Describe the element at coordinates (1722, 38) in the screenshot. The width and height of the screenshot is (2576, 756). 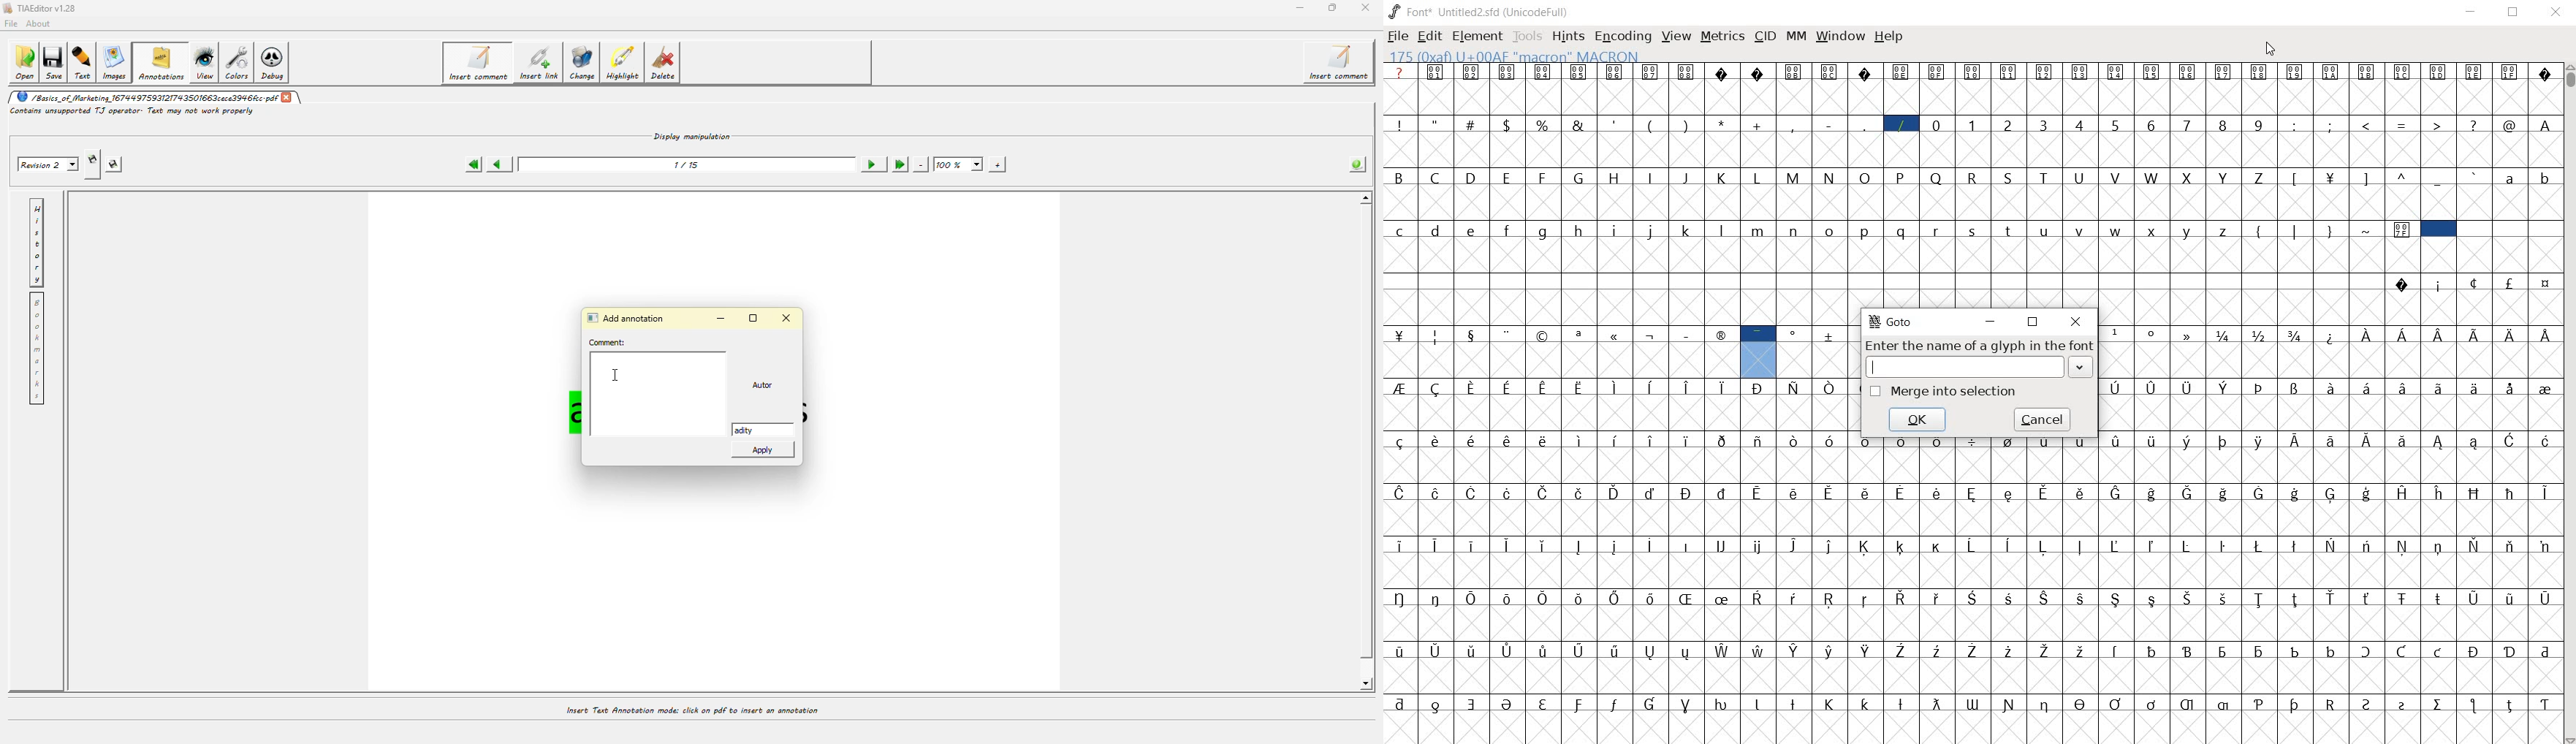
I see `METRICS` at that location.